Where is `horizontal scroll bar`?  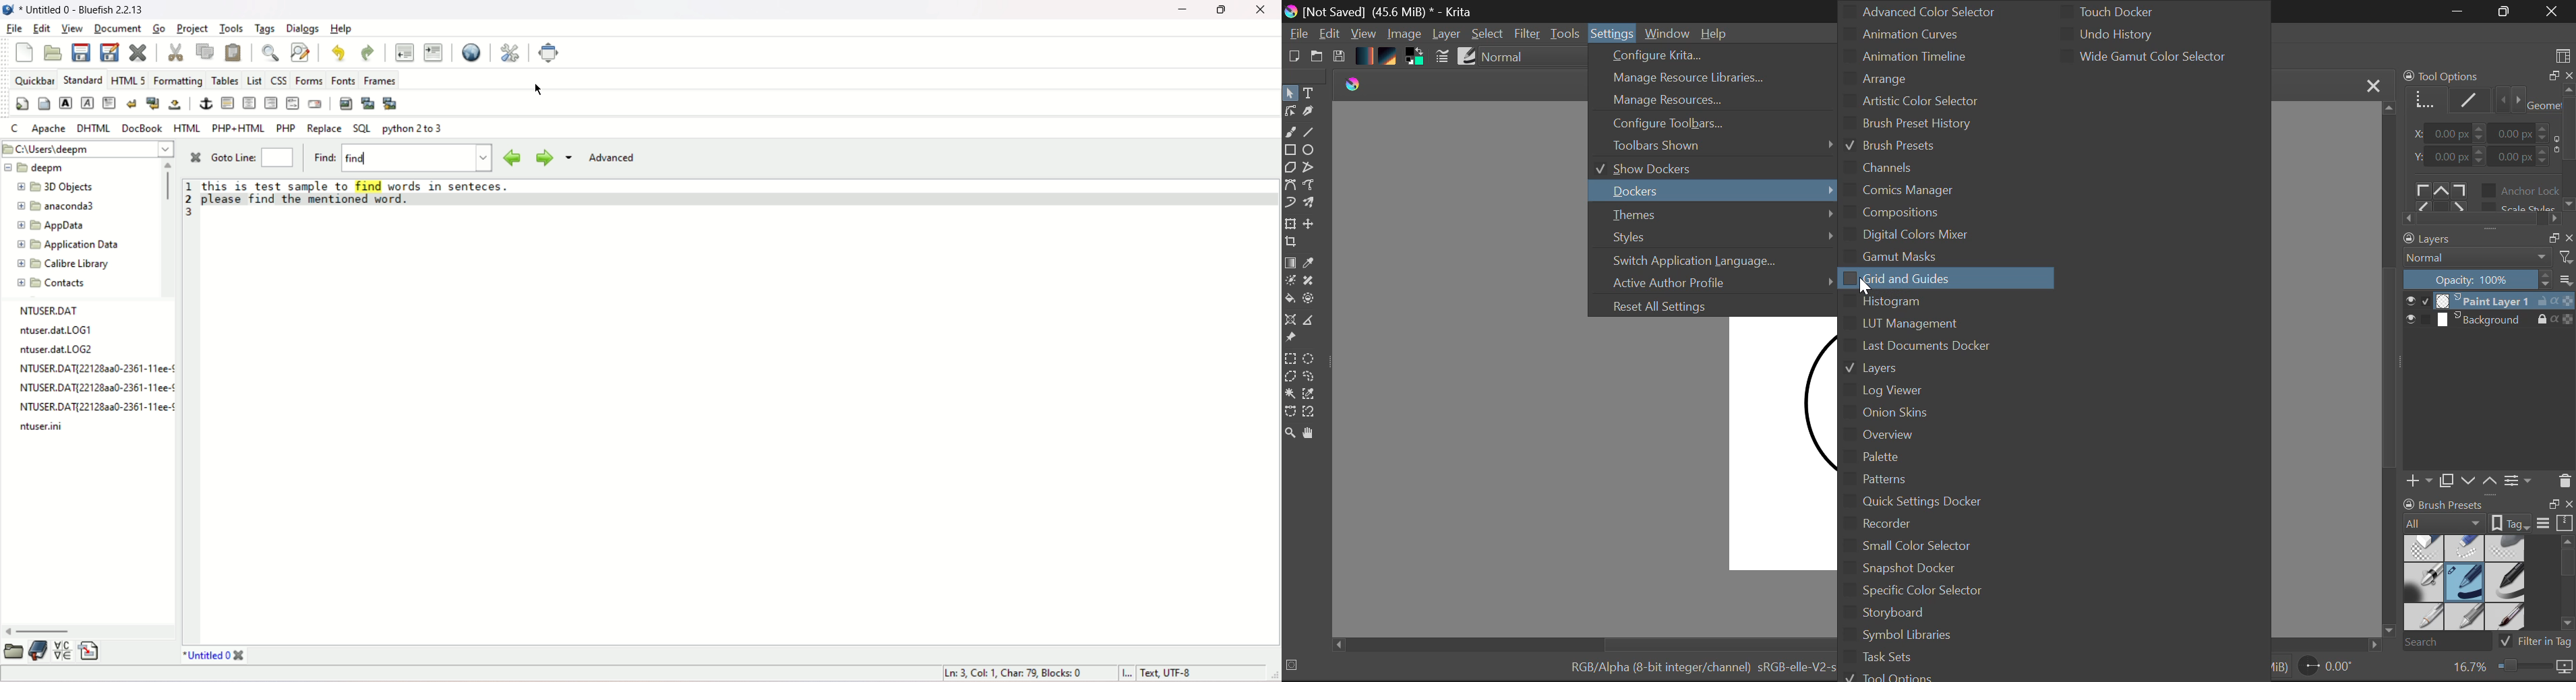 horizontal scroll bar is located at coordinates (43, 631).